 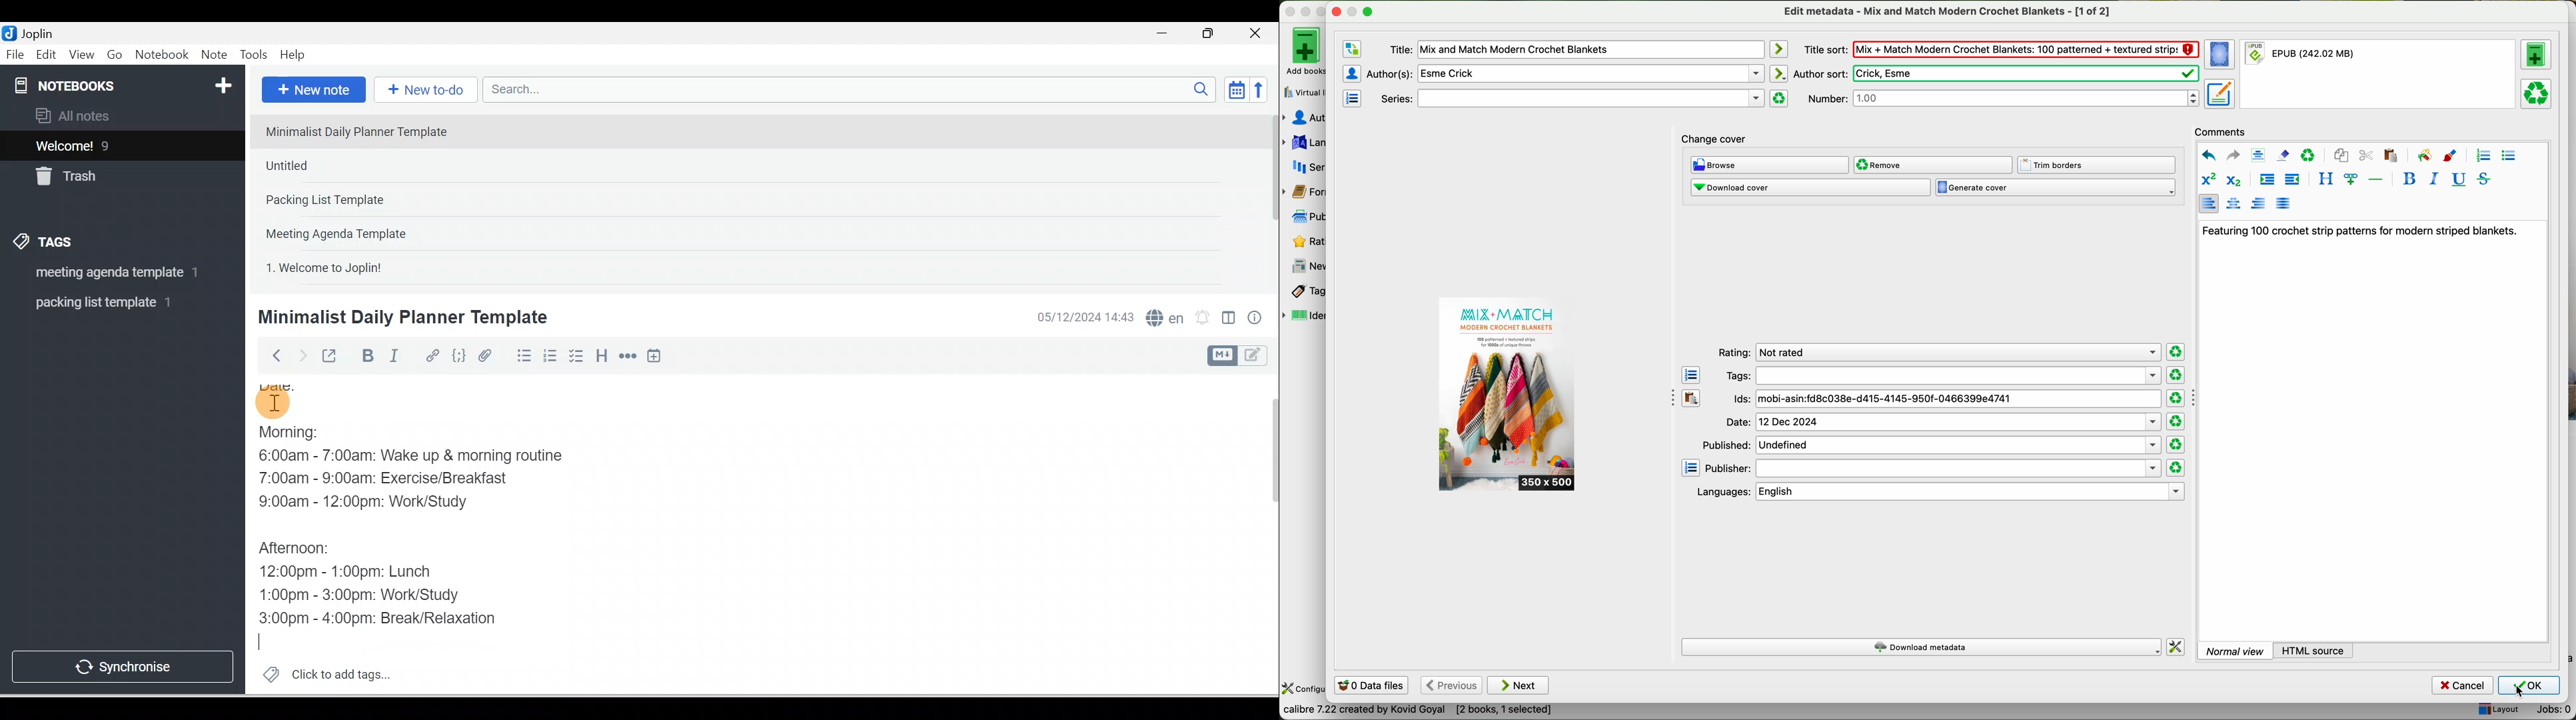 What do you see at coordinates (396, 358) in the screenshot?
I see `Italic` at bounding box center [396, 358].